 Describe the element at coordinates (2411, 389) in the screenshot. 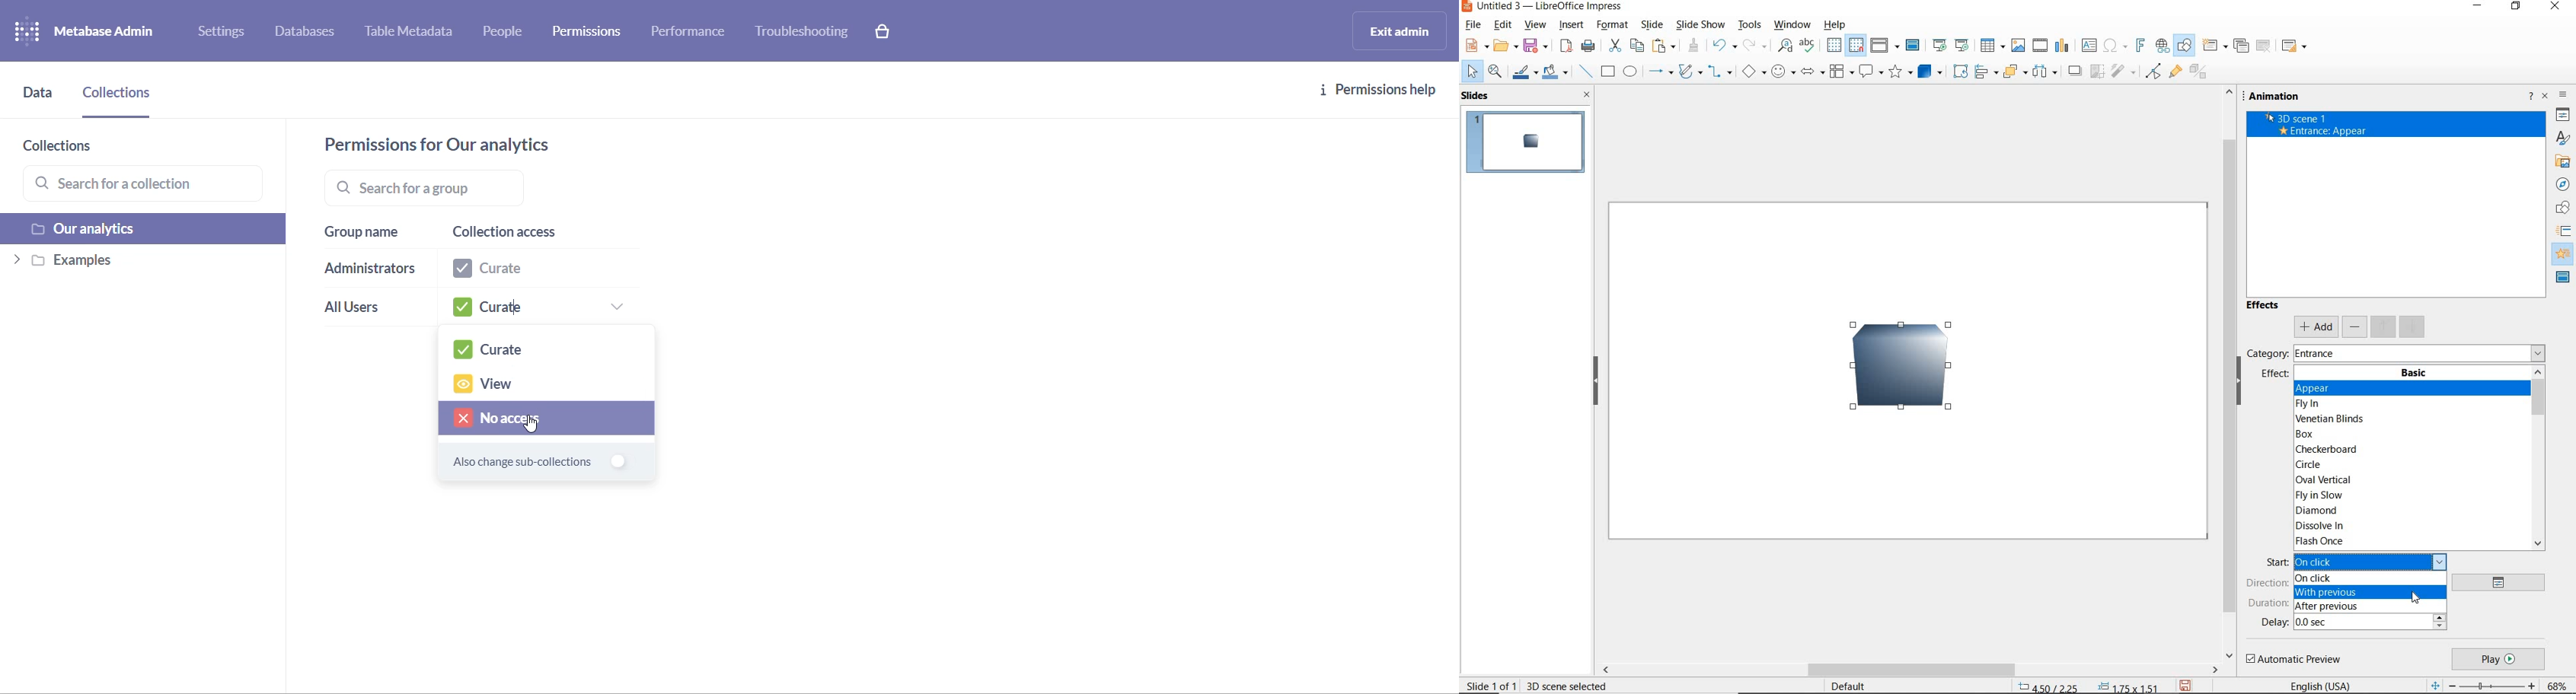

I see `APPEAR` at that location.